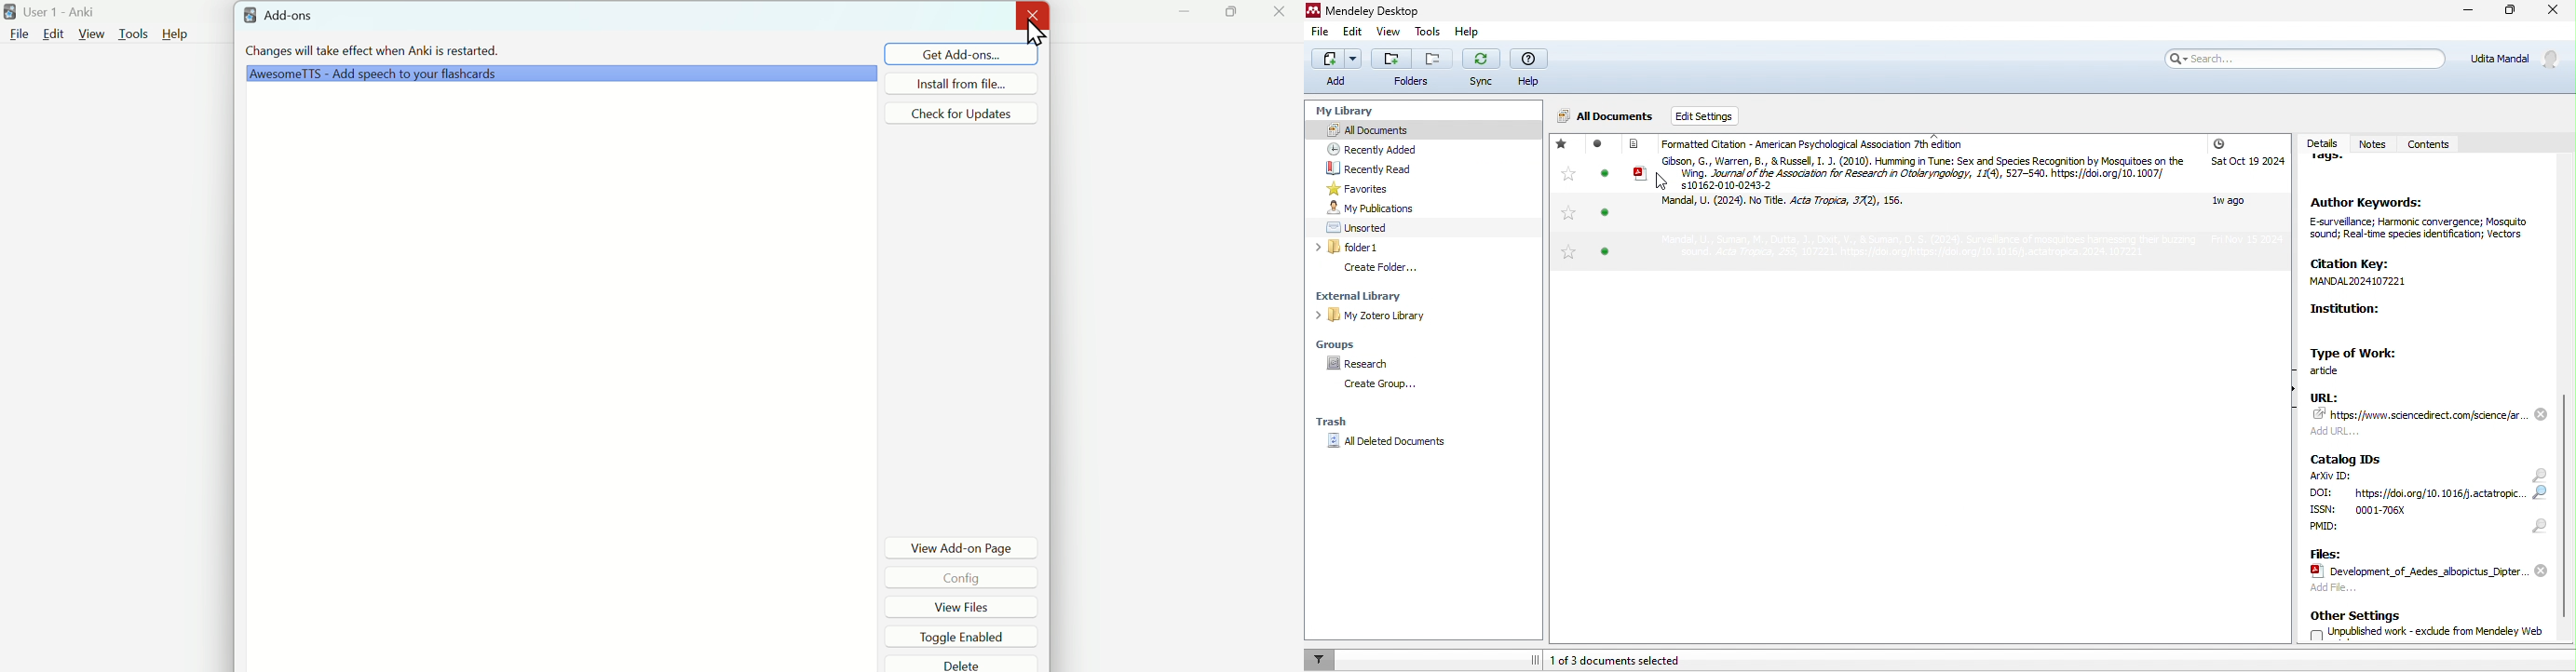 Image resolution: width=2576 pixels, height=672 pixels. What do you see at coordinates (1661, 184) in the screenshot?
I see `cursor` at bounding box center [1661, 184].